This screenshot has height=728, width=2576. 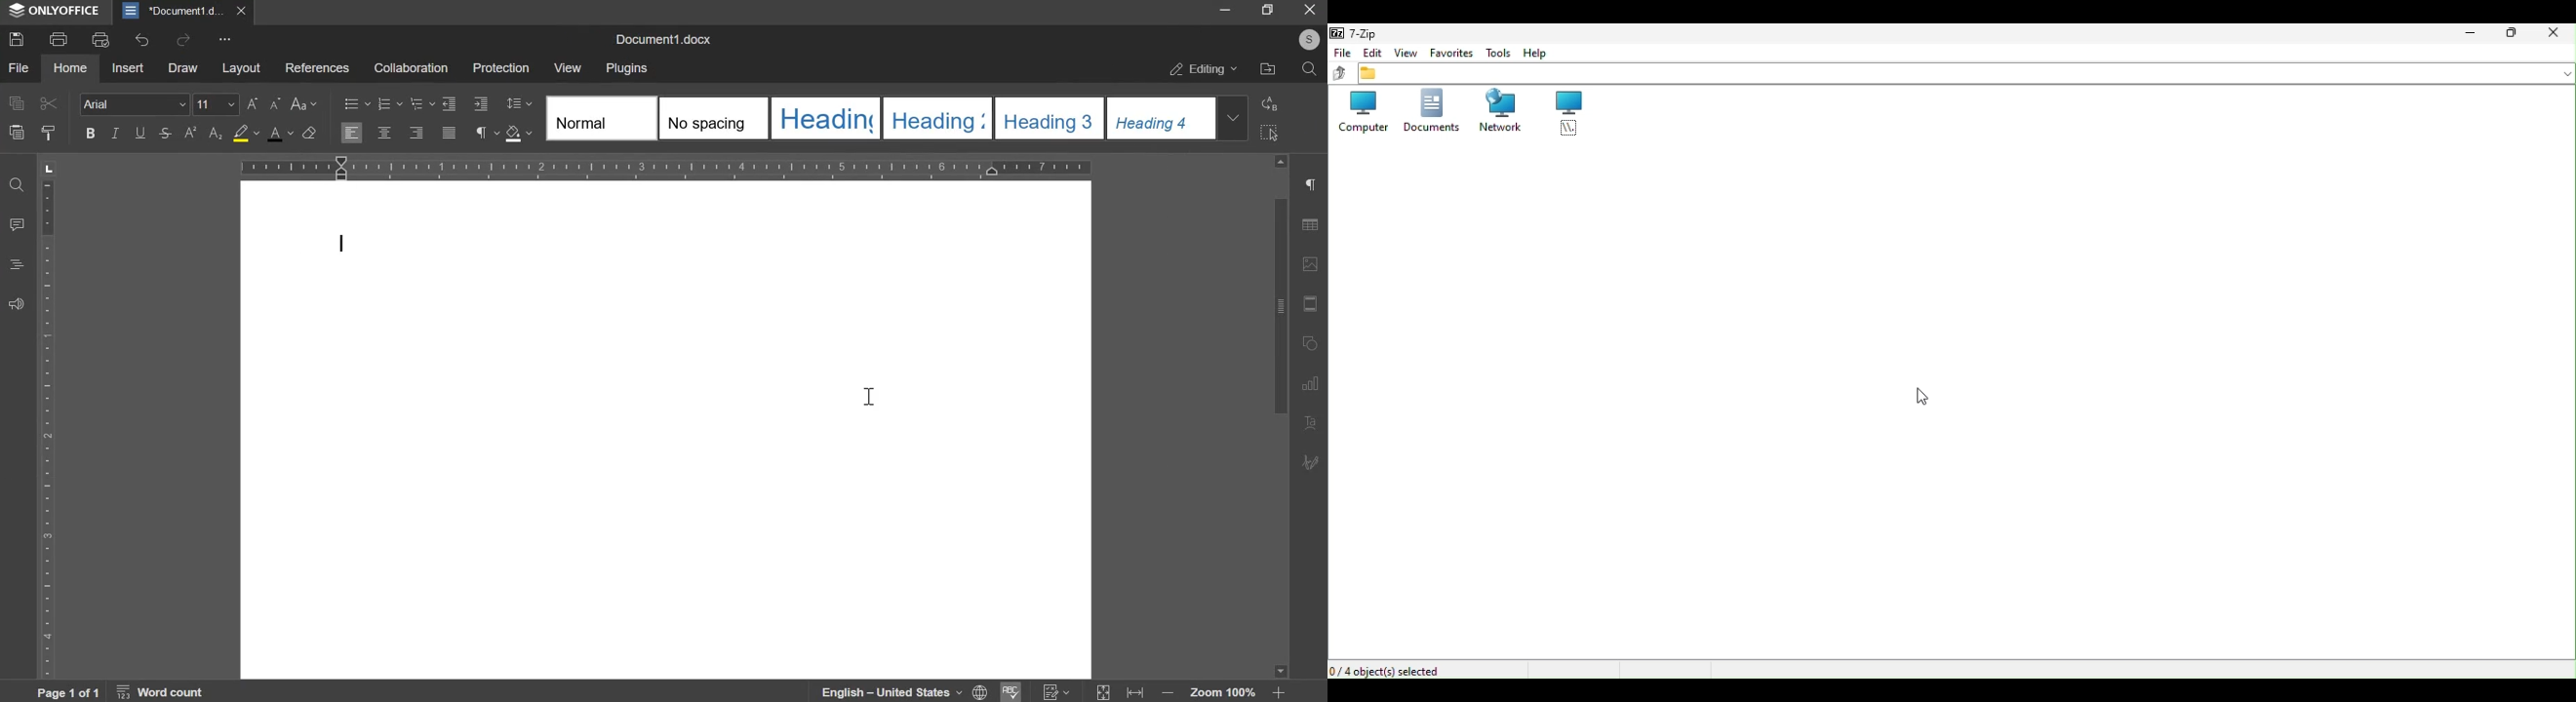 What do you see at coordinates (1050, 119) in the screenshot?
I see `Heading 3` at bounding box center [1050, 119].